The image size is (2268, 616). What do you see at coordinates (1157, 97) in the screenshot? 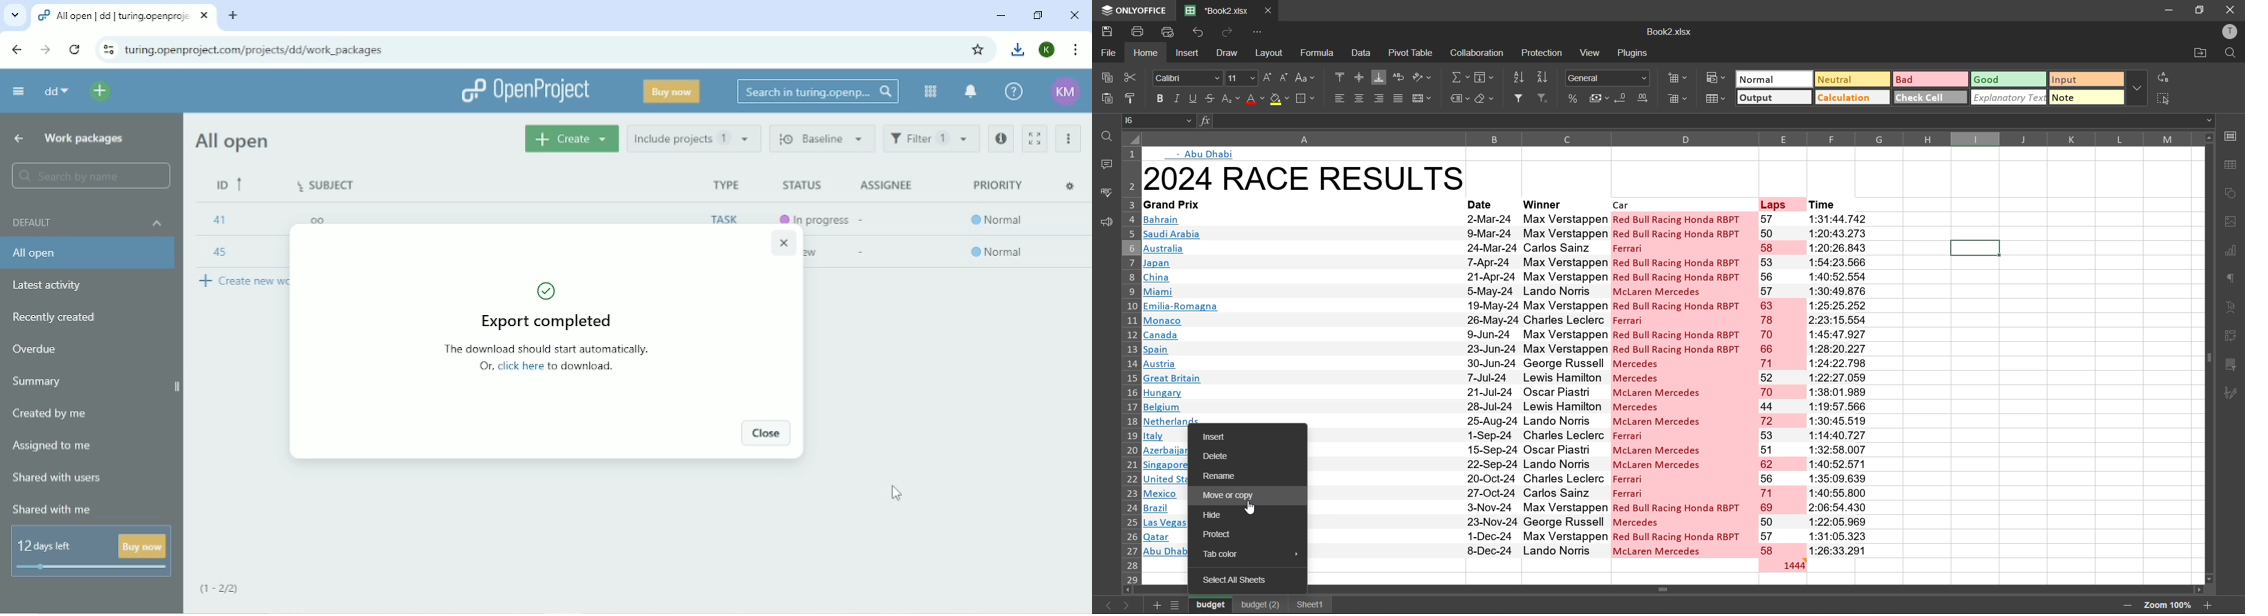
I see `bold` at bounding box center [1157, 97].